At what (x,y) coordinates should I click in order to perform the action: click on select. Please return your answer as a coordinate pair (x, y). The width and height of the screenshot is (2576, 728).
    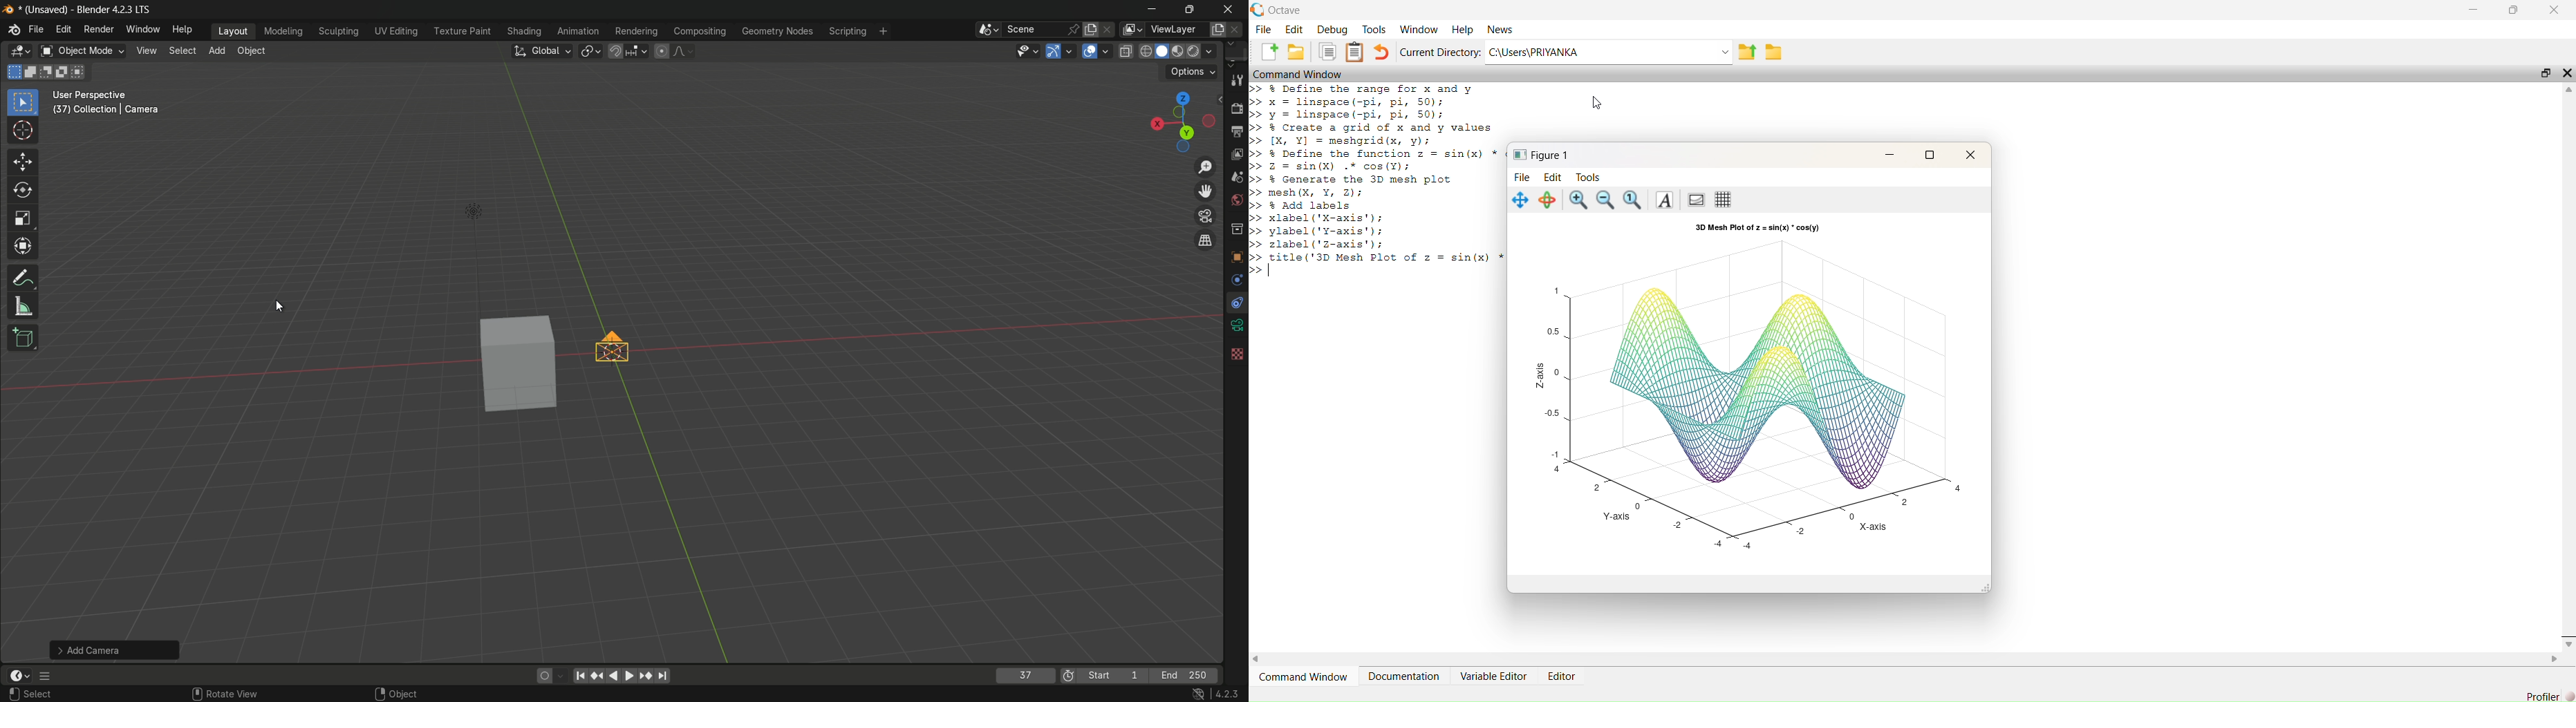
    Looking at the image, I should click on (39, 697).